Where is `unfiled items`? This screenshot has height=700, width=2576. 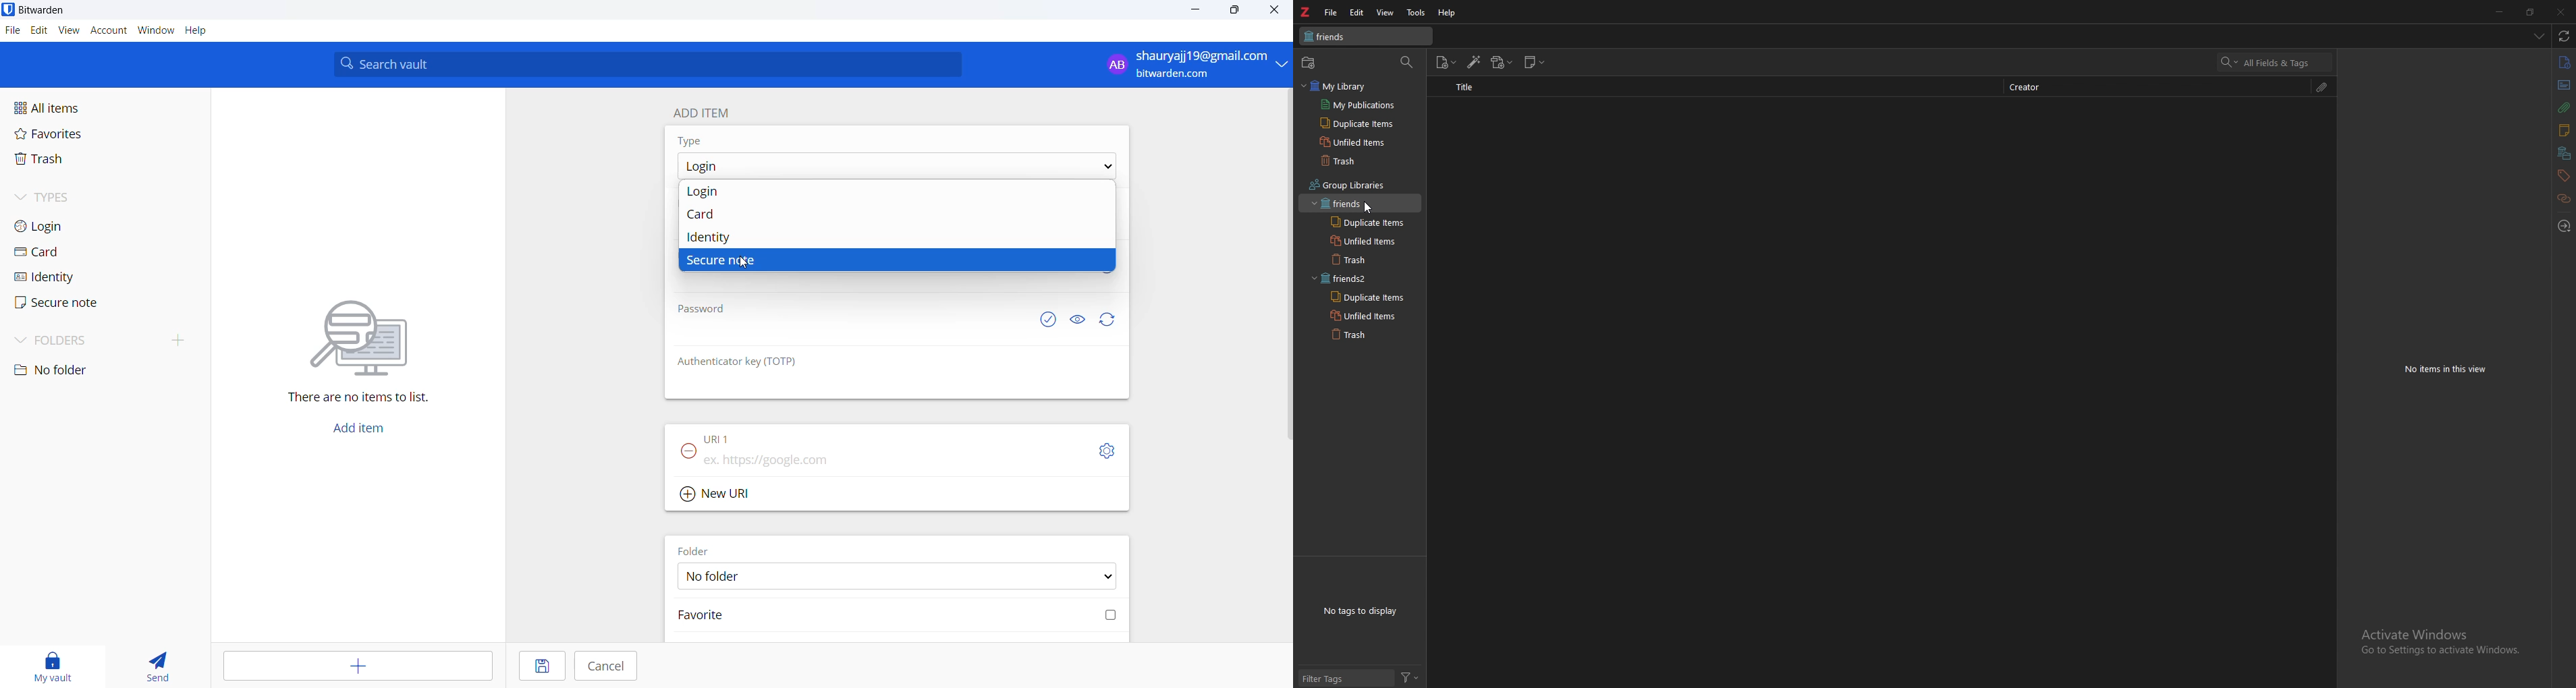 unfiled items is located at coordinates (1369, 240).